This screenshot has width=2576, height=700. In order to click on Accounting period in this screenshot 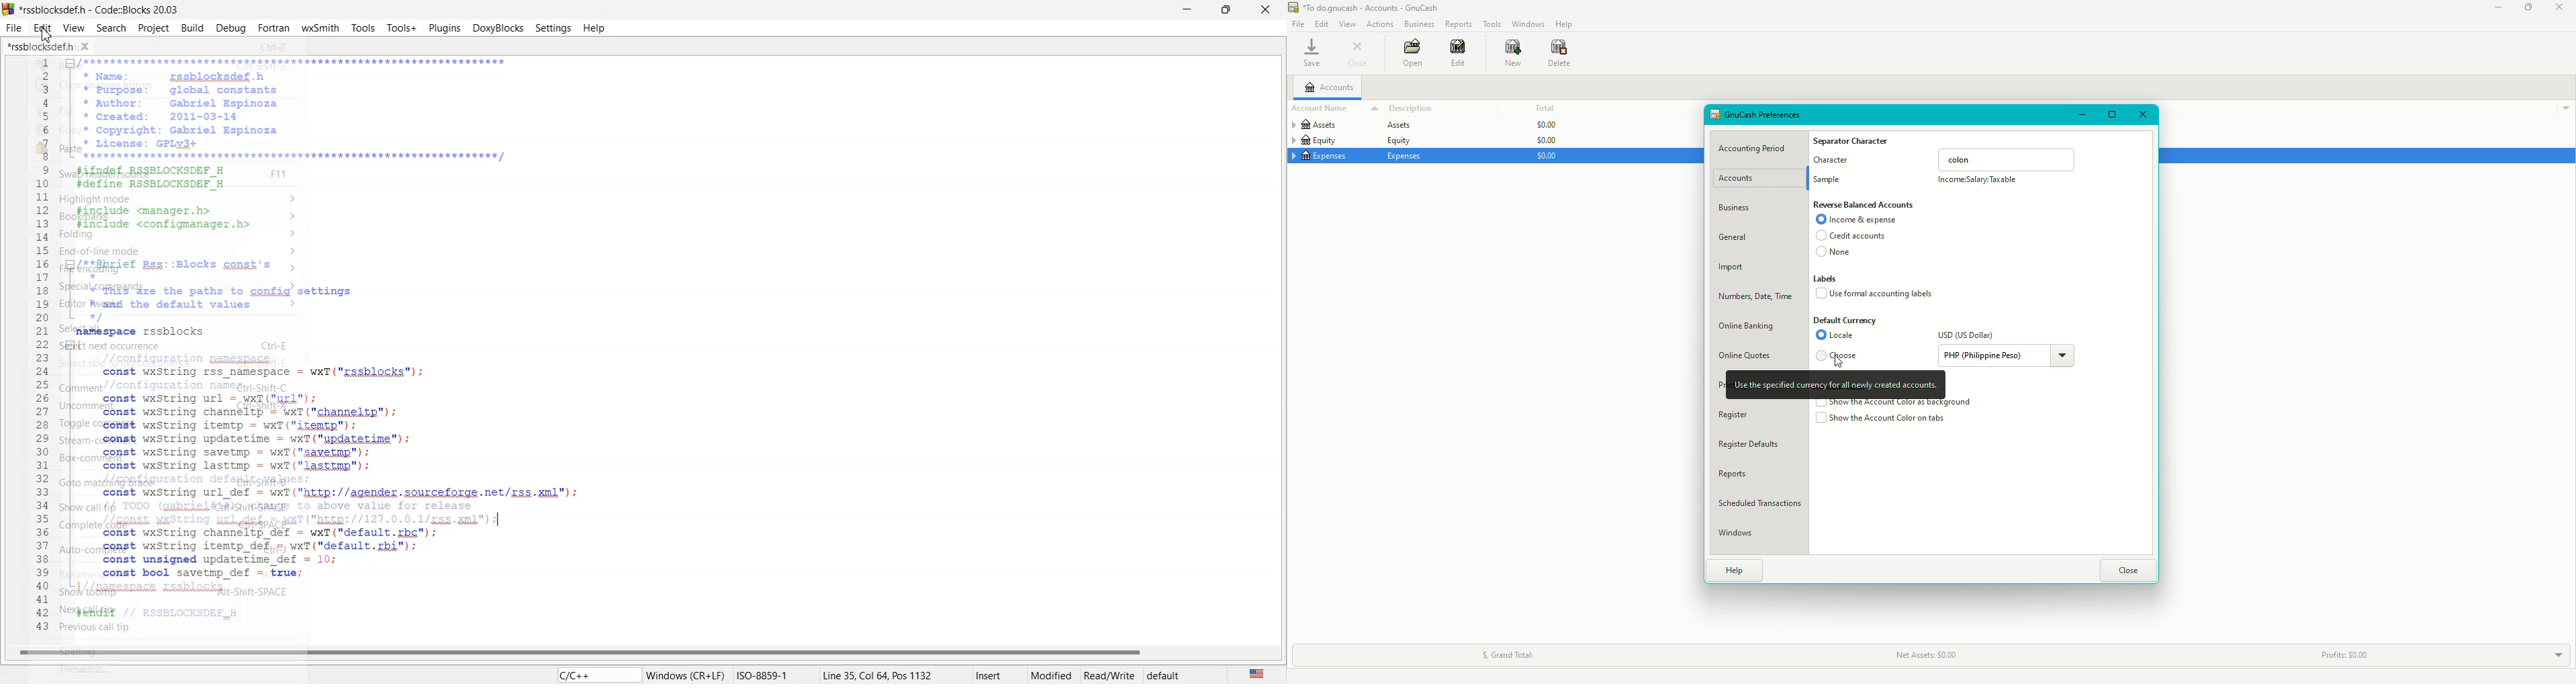, I will do `click(1757, 149)`.